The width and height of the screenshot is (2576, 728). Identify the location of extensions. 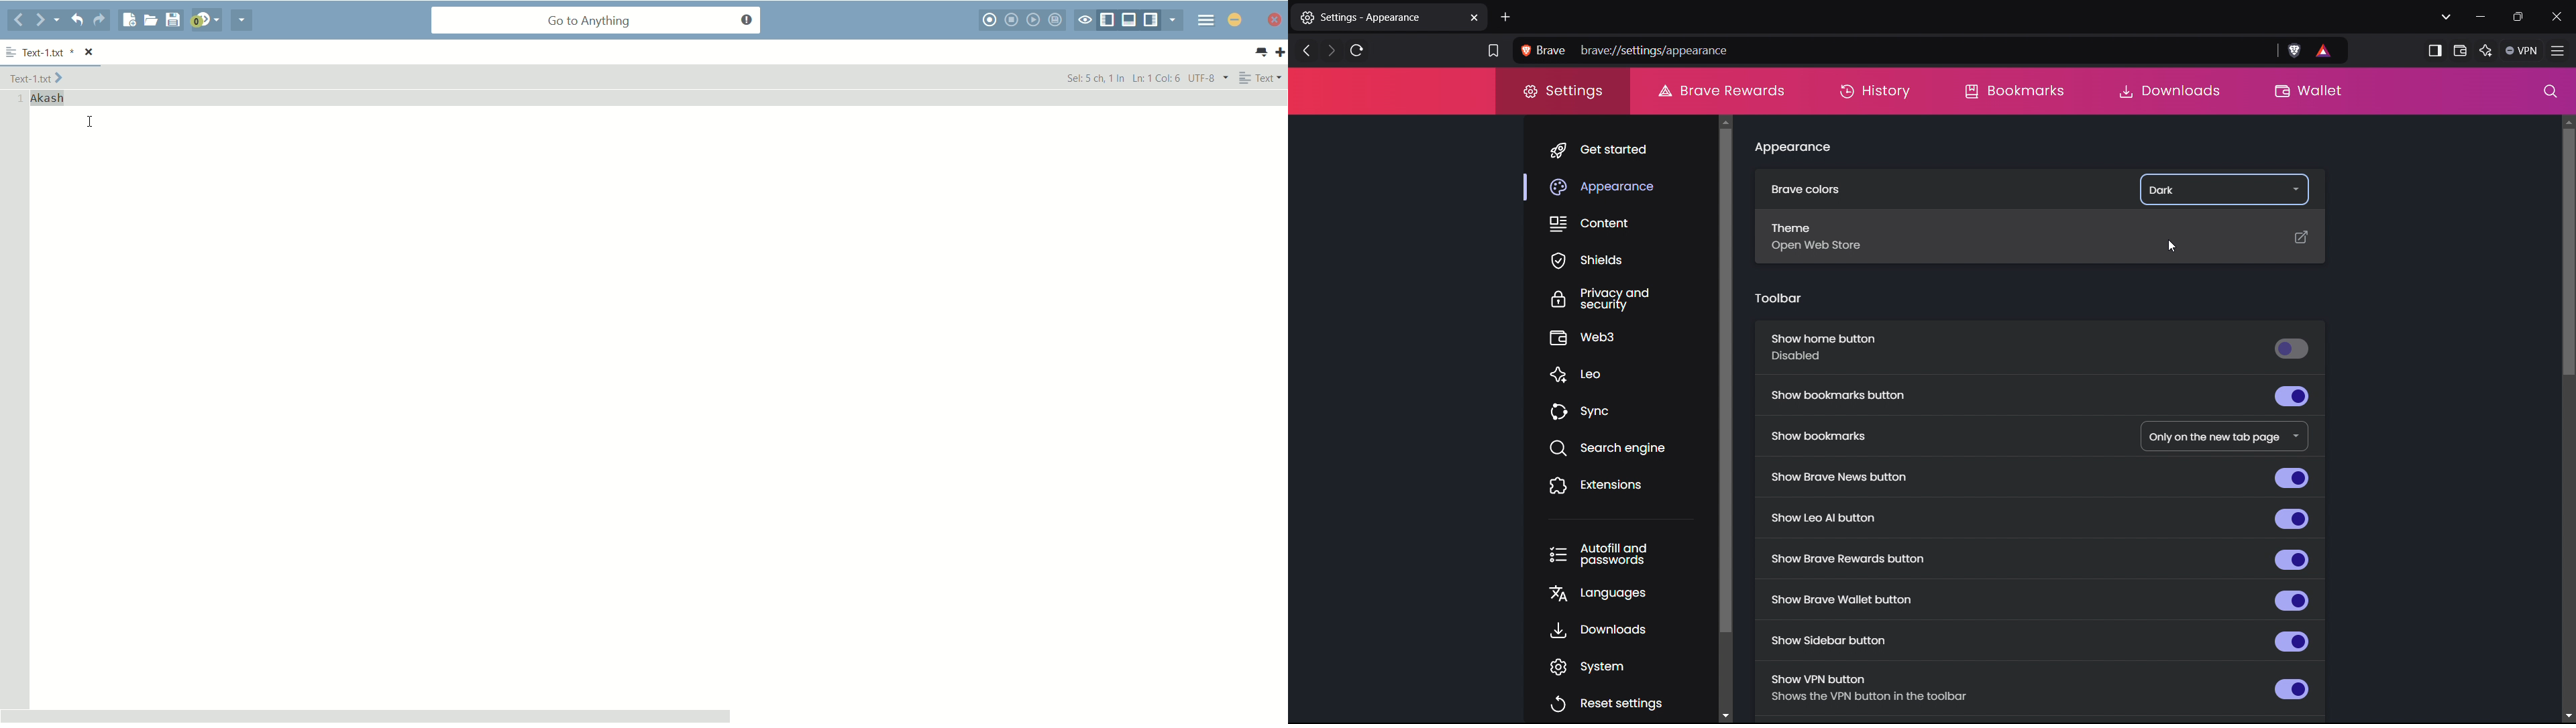
(1629, 483).